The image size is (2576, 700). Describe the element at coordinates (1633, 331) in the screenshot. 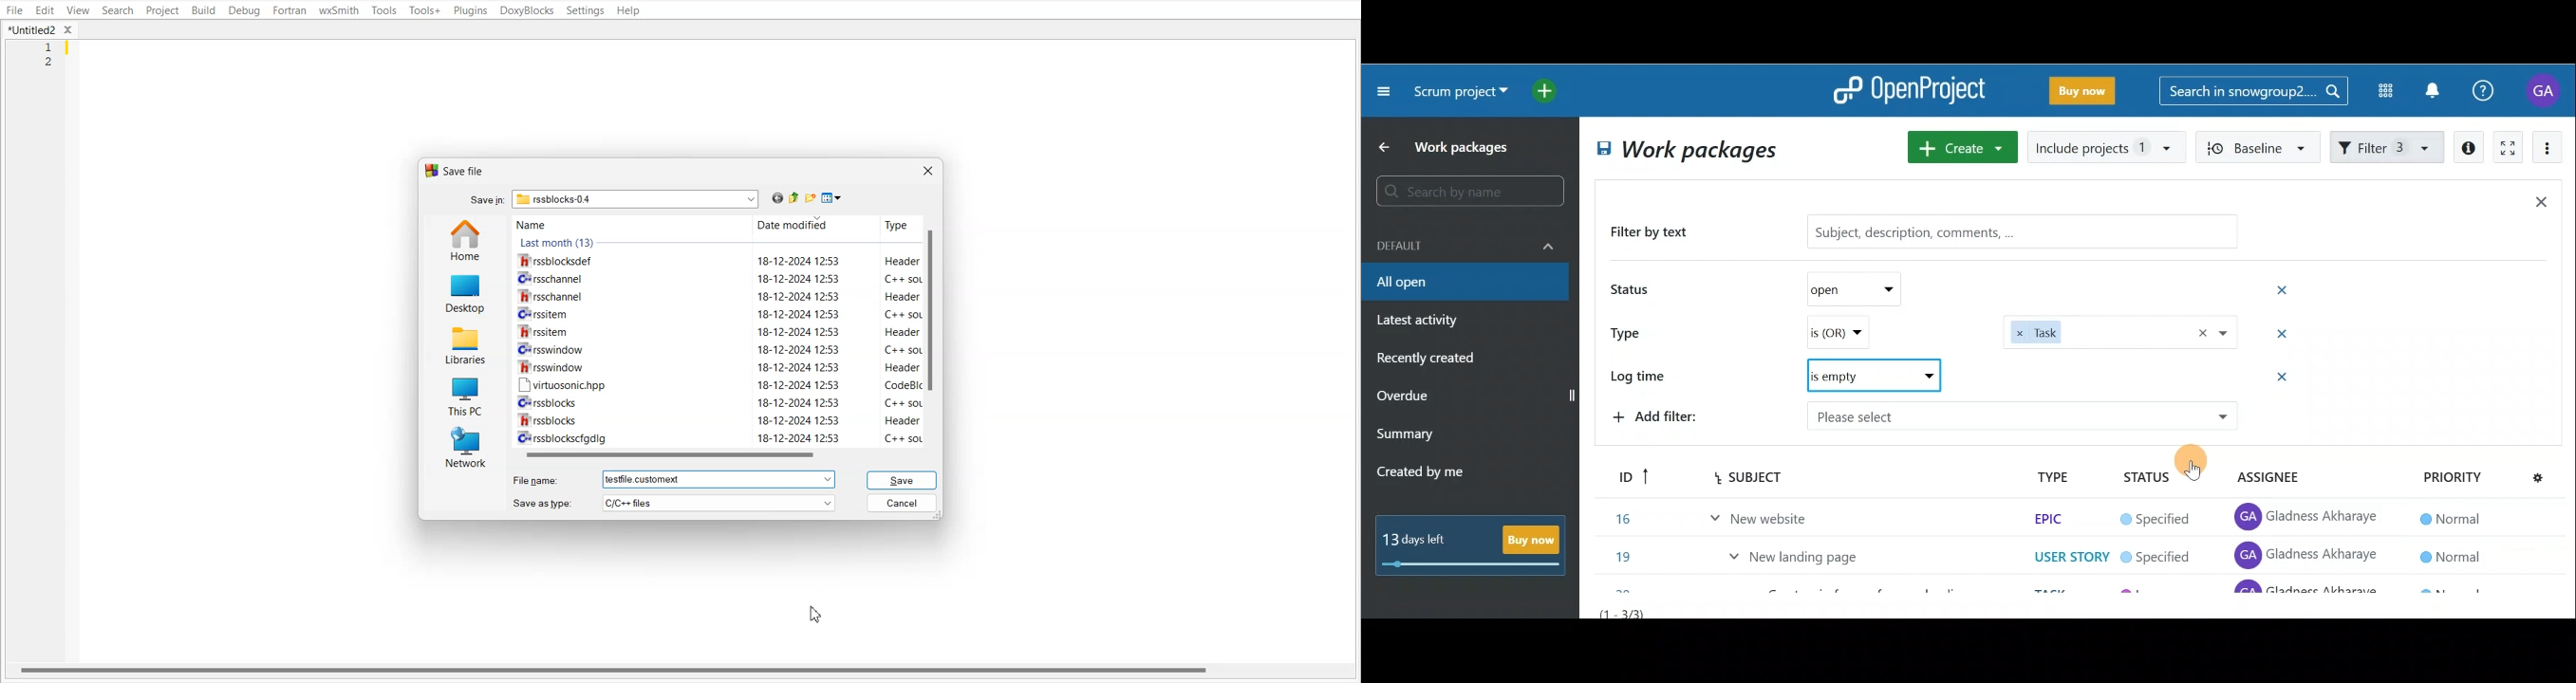

I see `Type` at that location.